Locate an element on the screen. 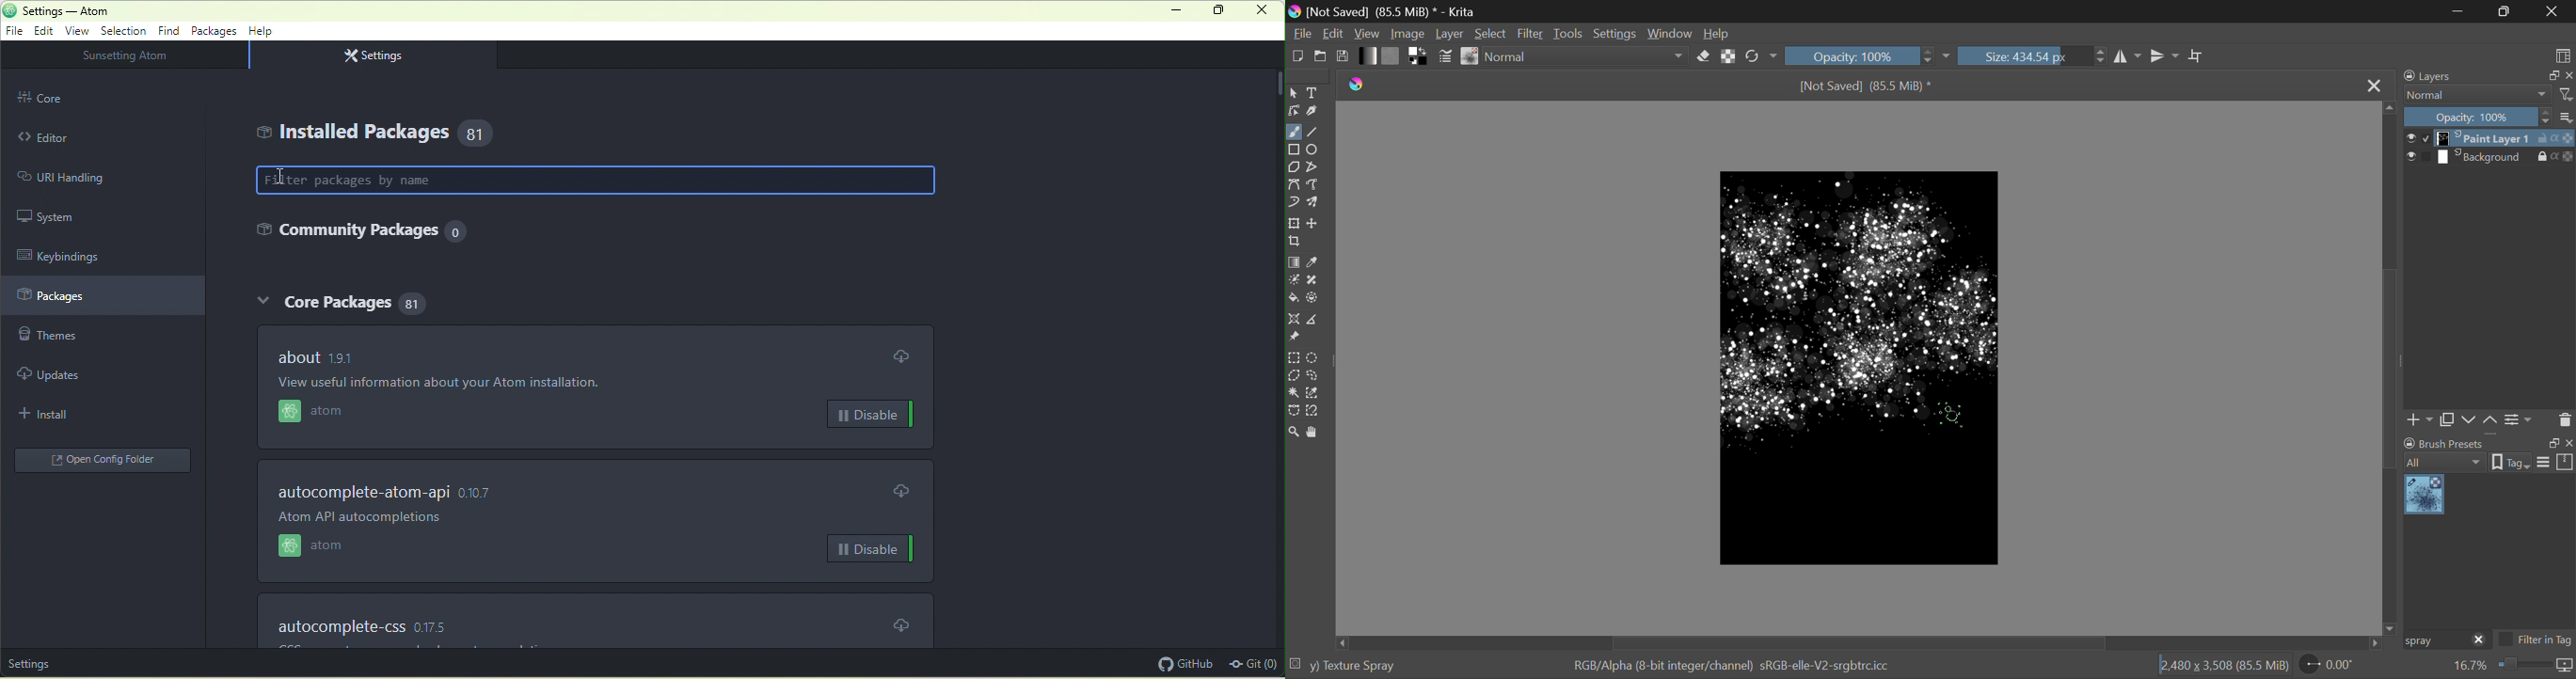 The width and height of the screenshot is (2576, 700). Continuous Fill is located at coordinates (1293, 391).